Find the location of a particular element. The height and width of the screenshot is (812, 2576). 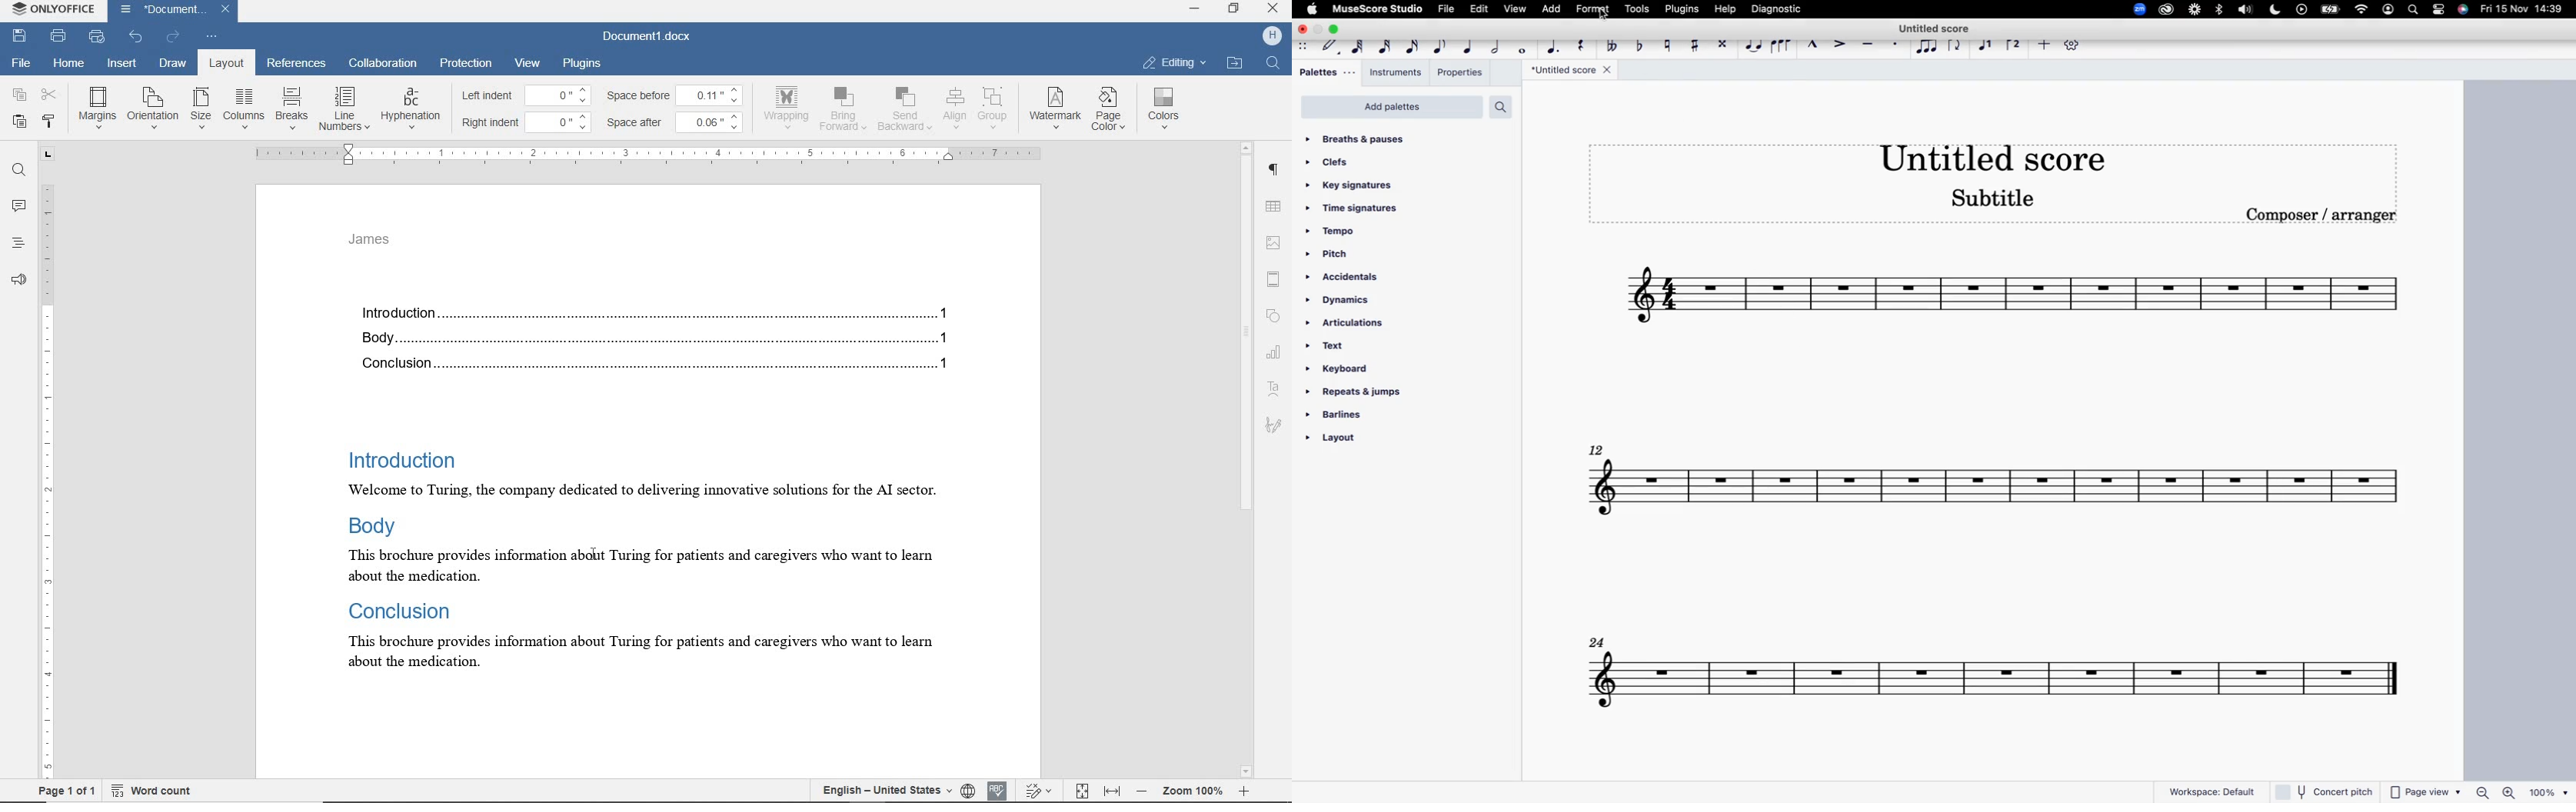

redo is located at coordinates (173, 37).